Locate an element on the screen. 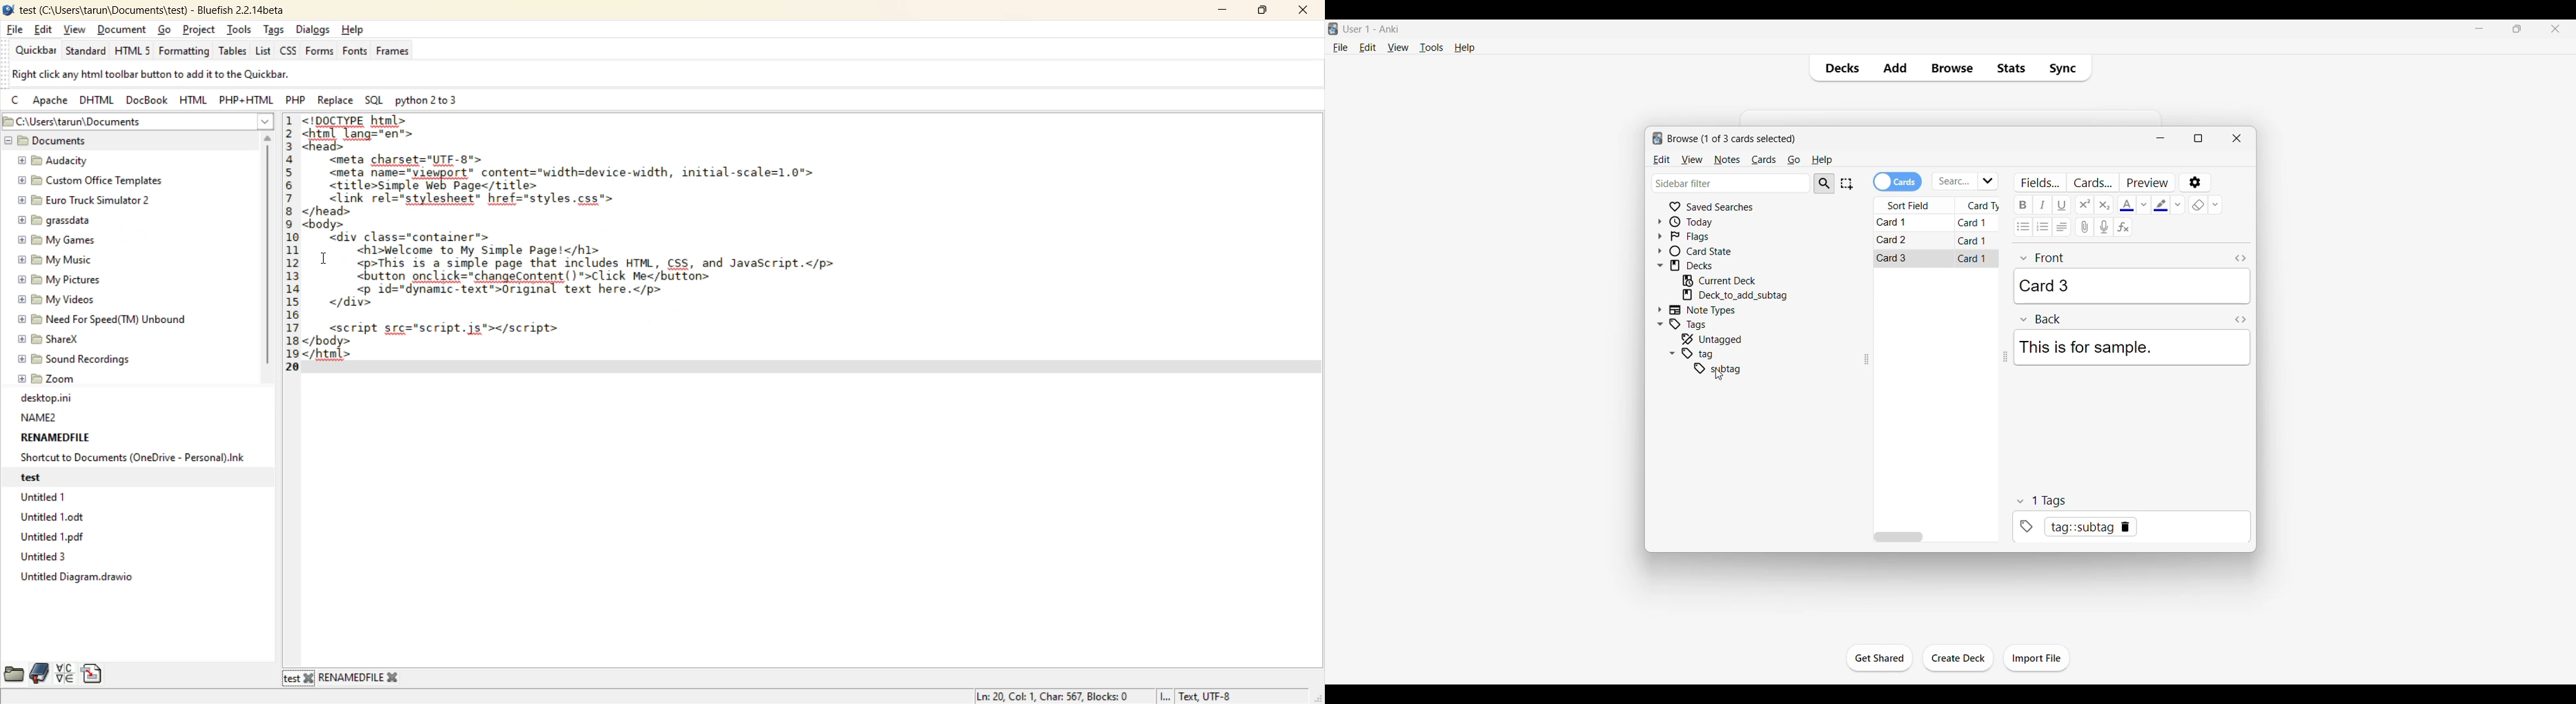  document is located at coordinates (121, 29).